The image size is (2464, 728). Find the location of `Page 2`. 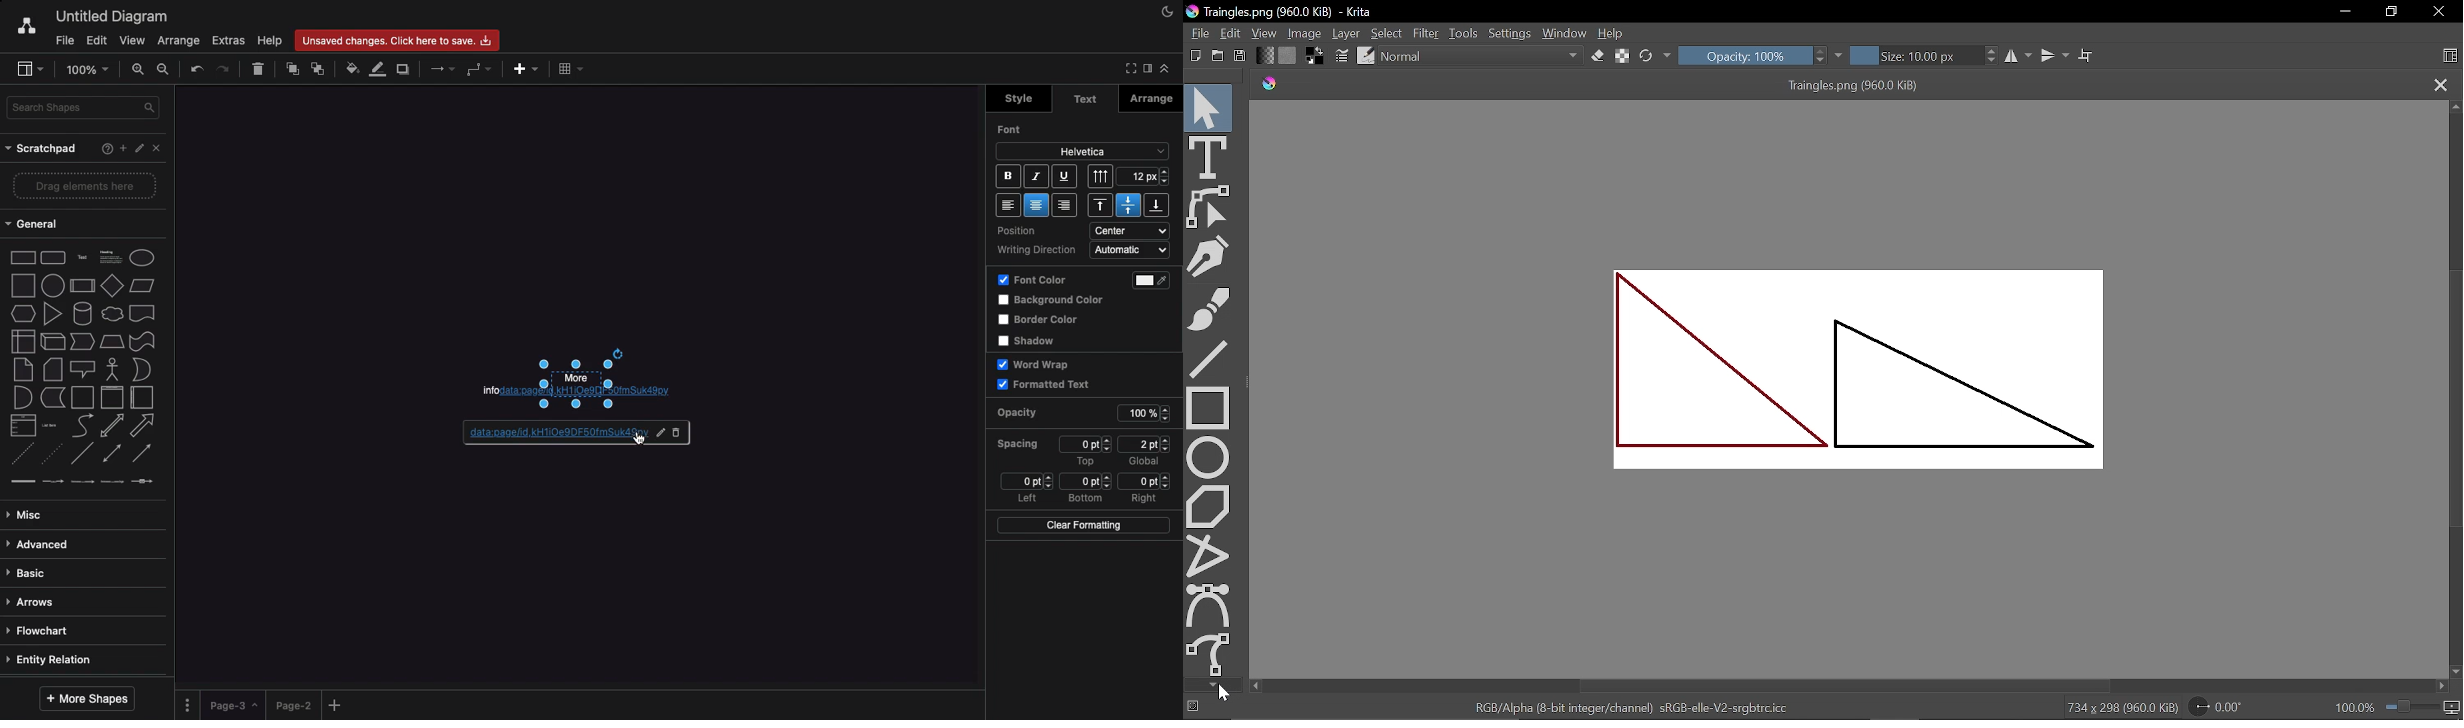

Page 2 is located at coordinates (292, 704).